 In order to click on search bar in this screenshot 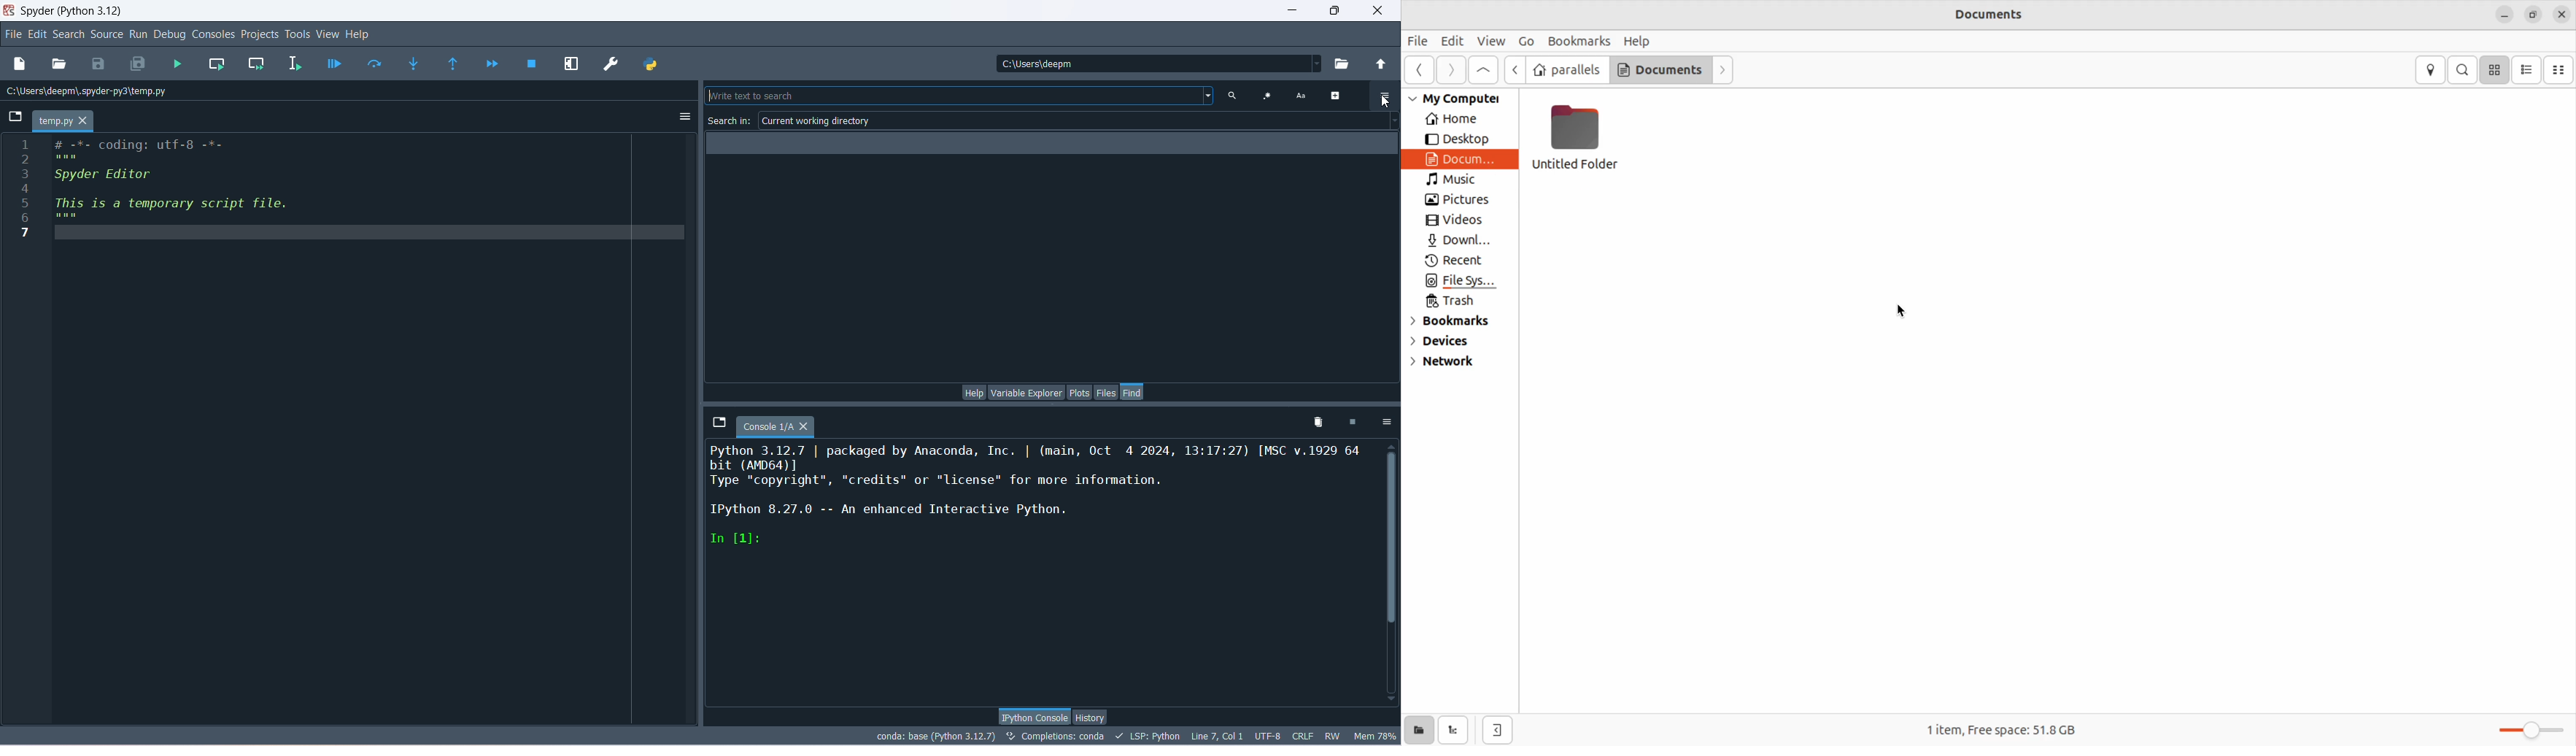, I will do `click(2464, 69)`.